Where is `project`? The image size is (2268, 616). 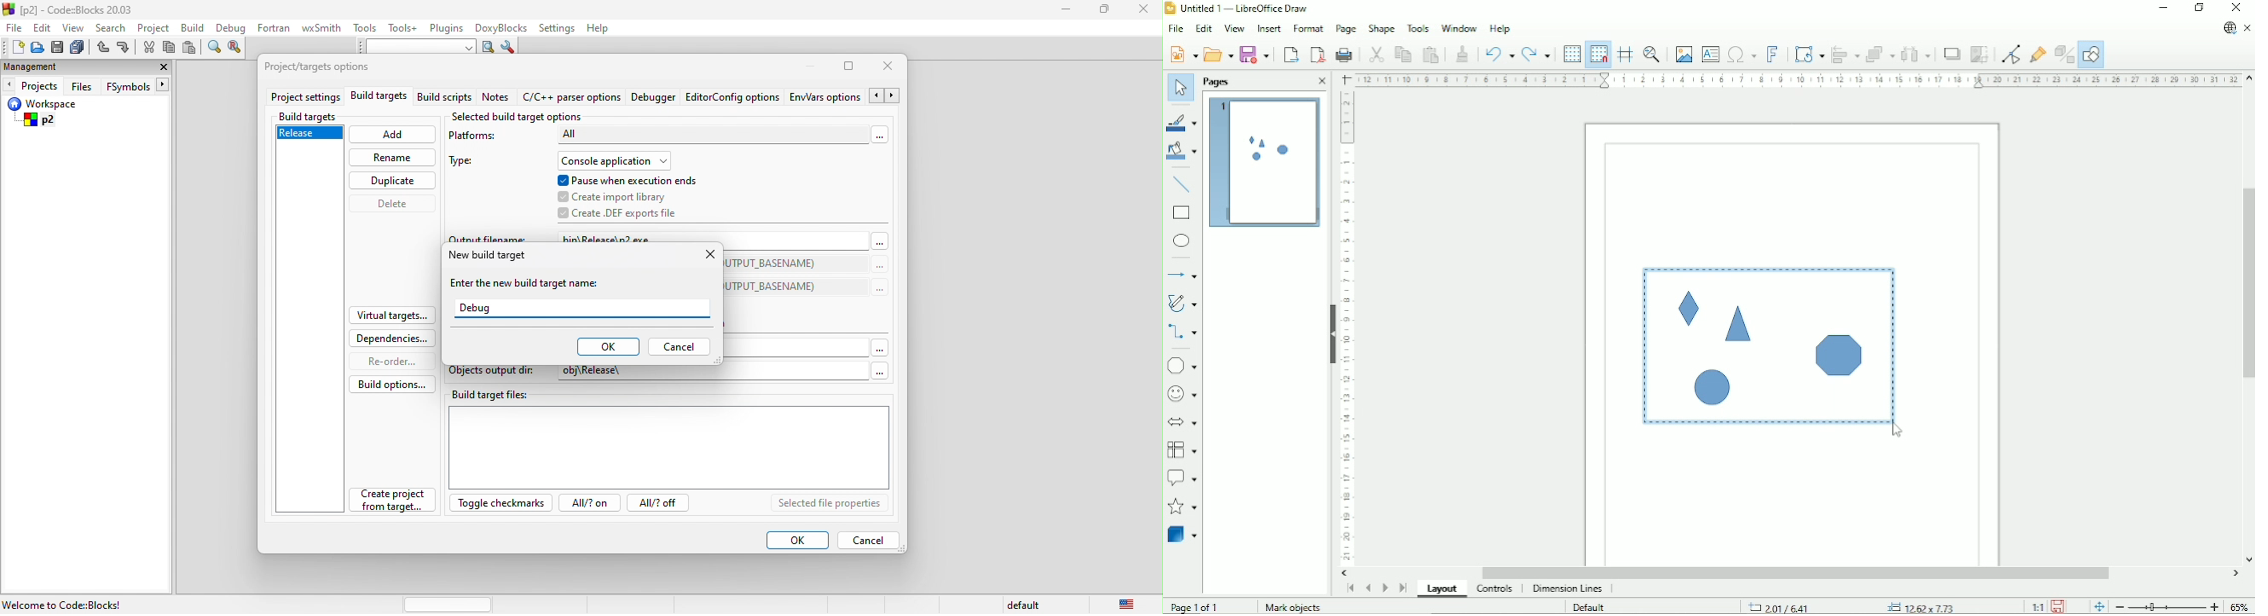
project is located at coordinates (155, 28).